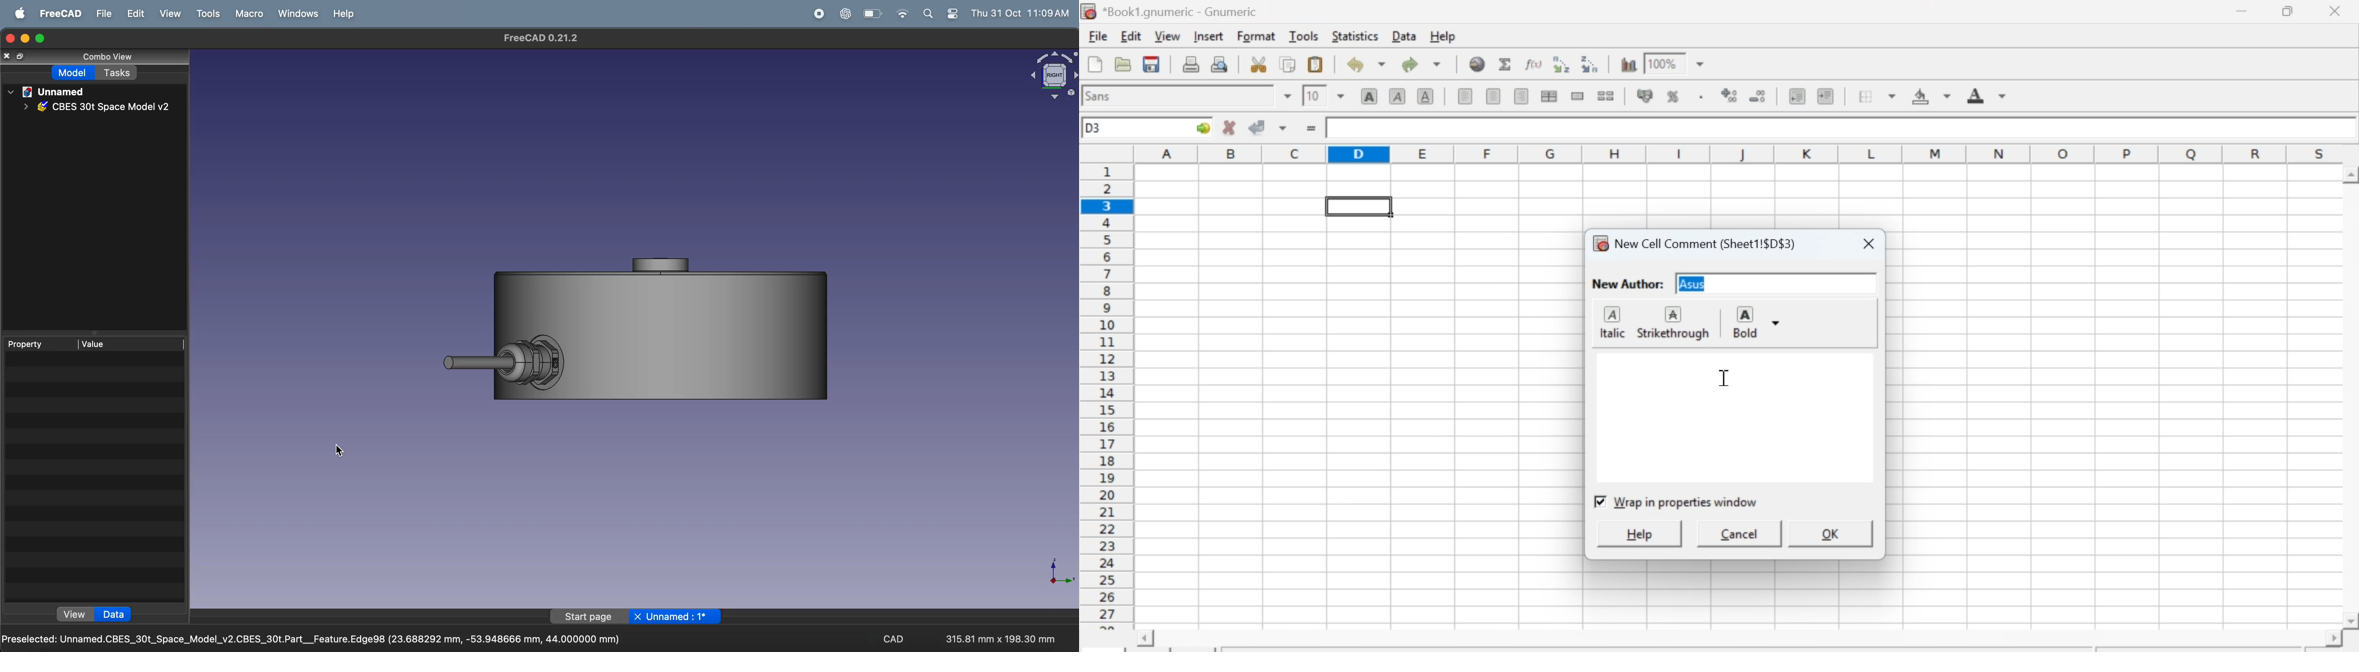  Describe the element at coordinates (113, 615) in the screenshot. I see `data` at that location.